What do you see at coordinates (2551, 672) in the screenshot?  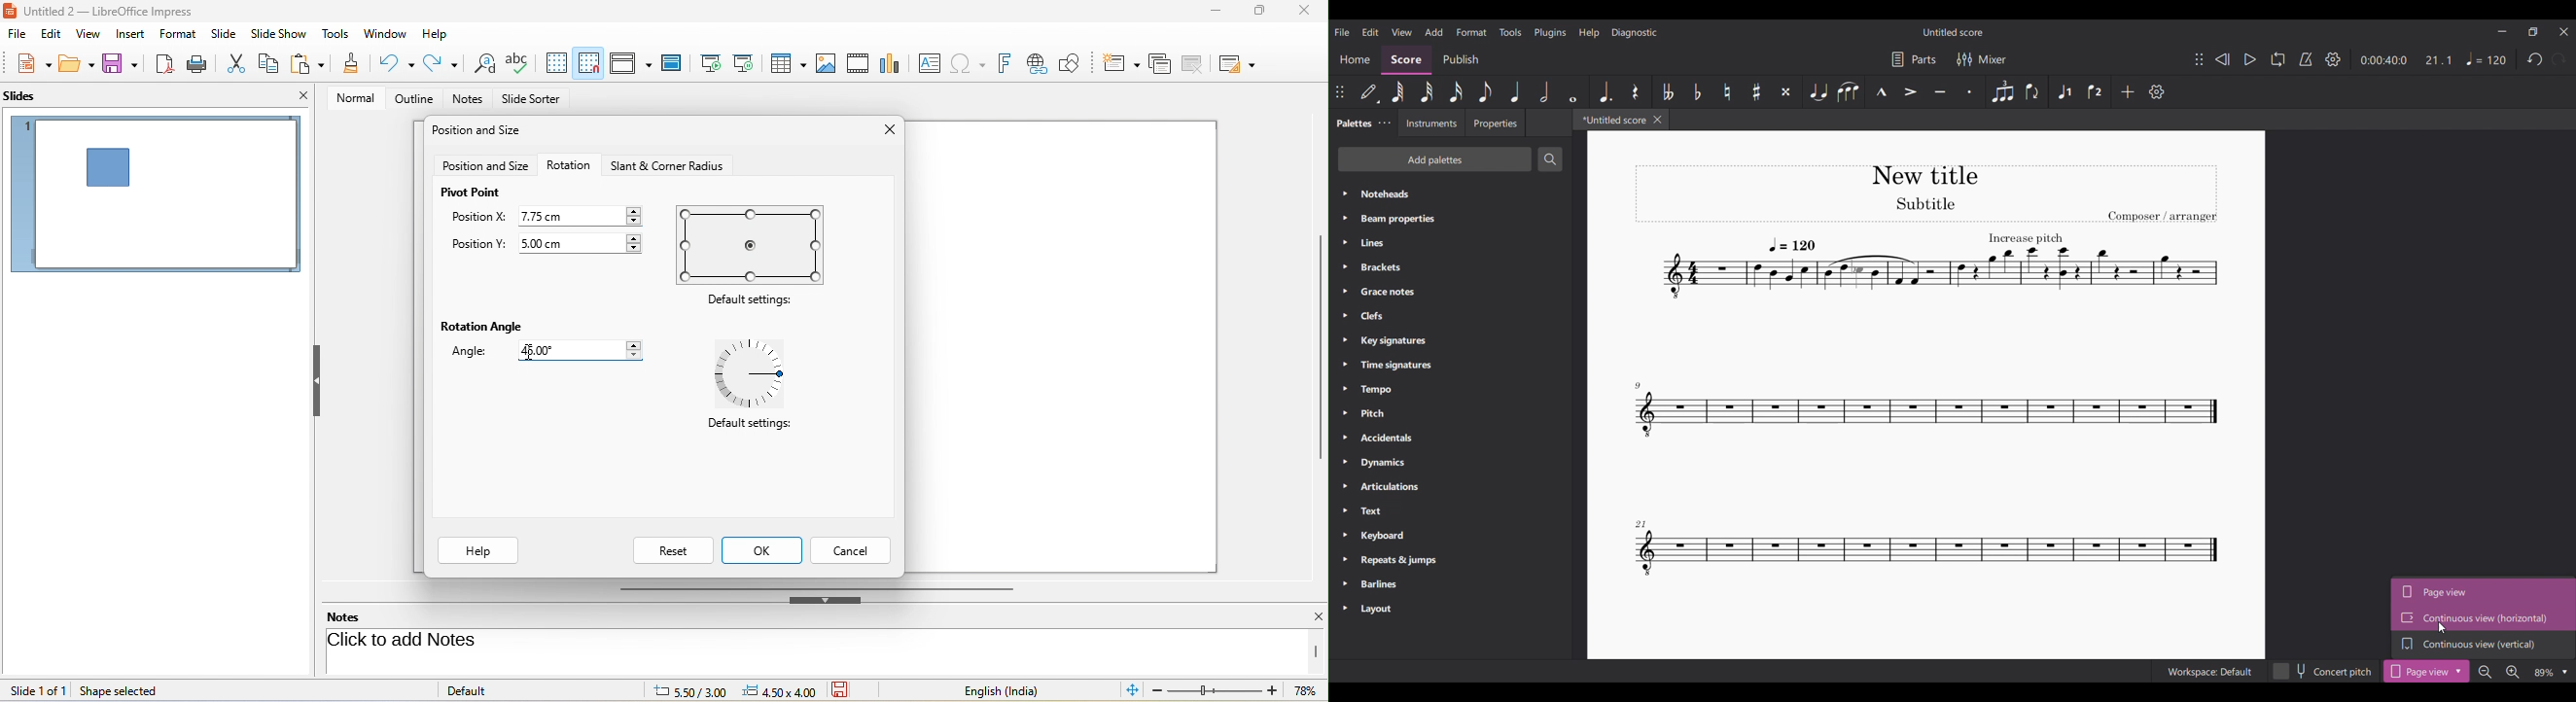 I see `Zoom options` at bounding box center [2551, 672].